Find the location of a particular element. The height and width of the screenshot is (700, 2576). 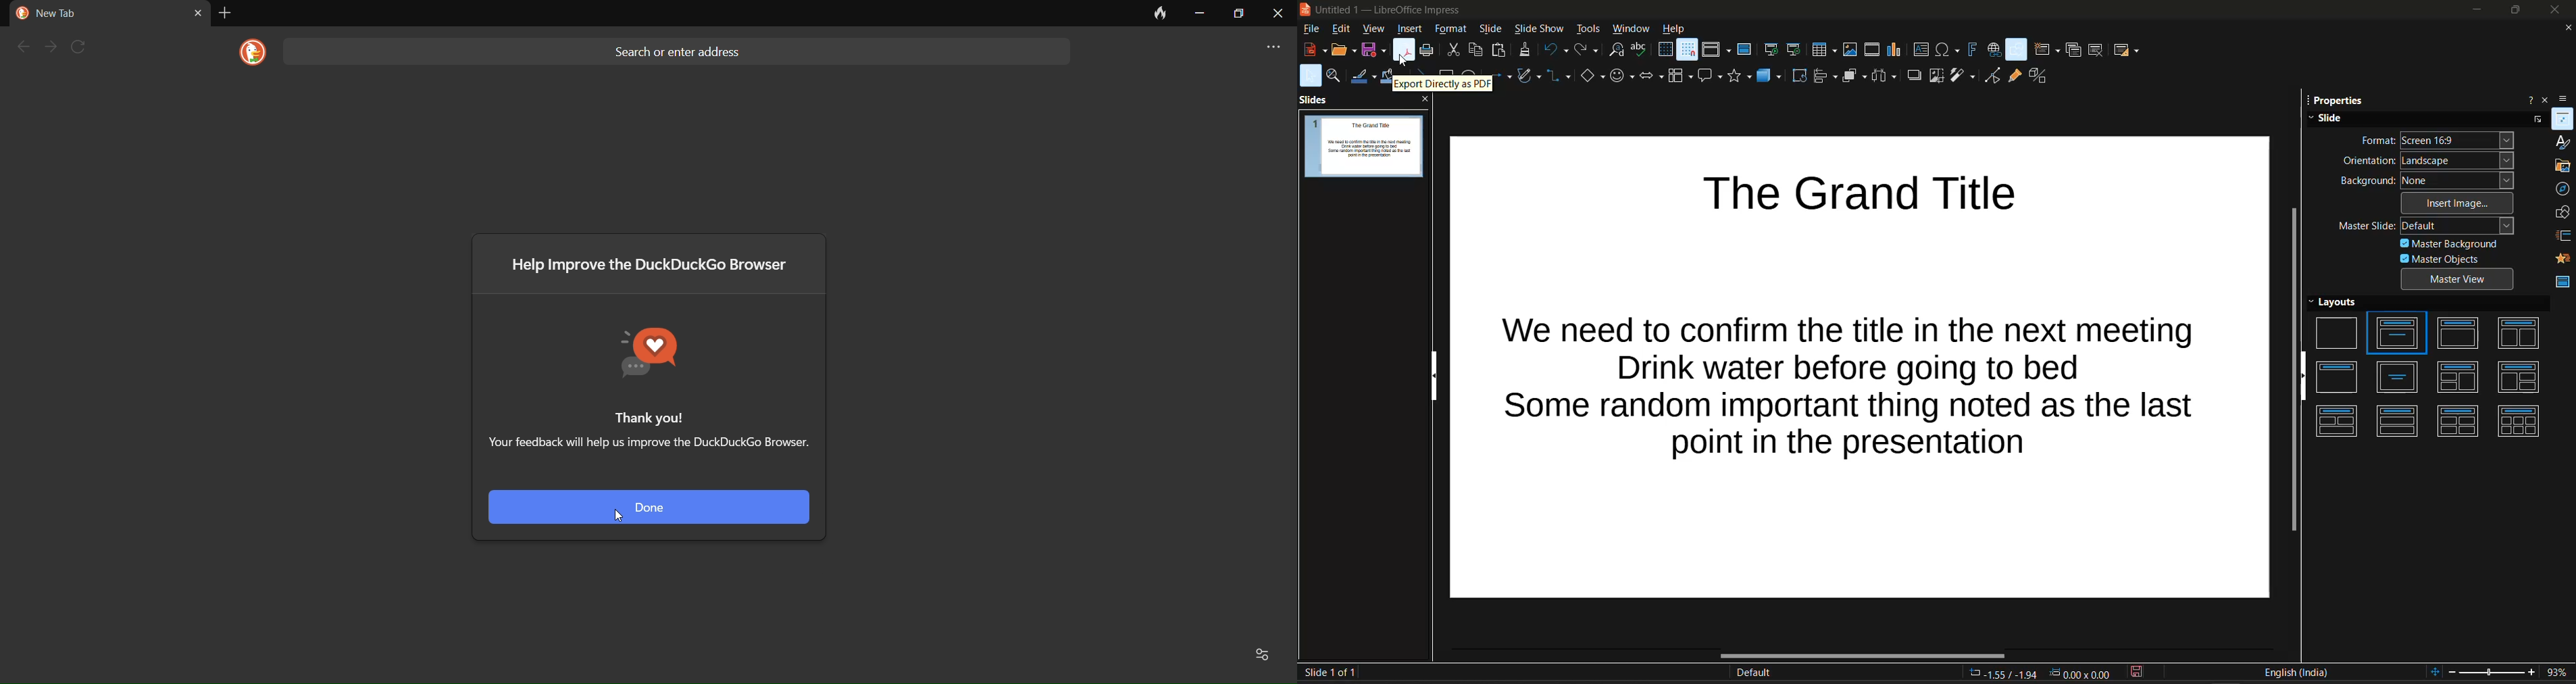

format is located at coordinates (2438, 139).